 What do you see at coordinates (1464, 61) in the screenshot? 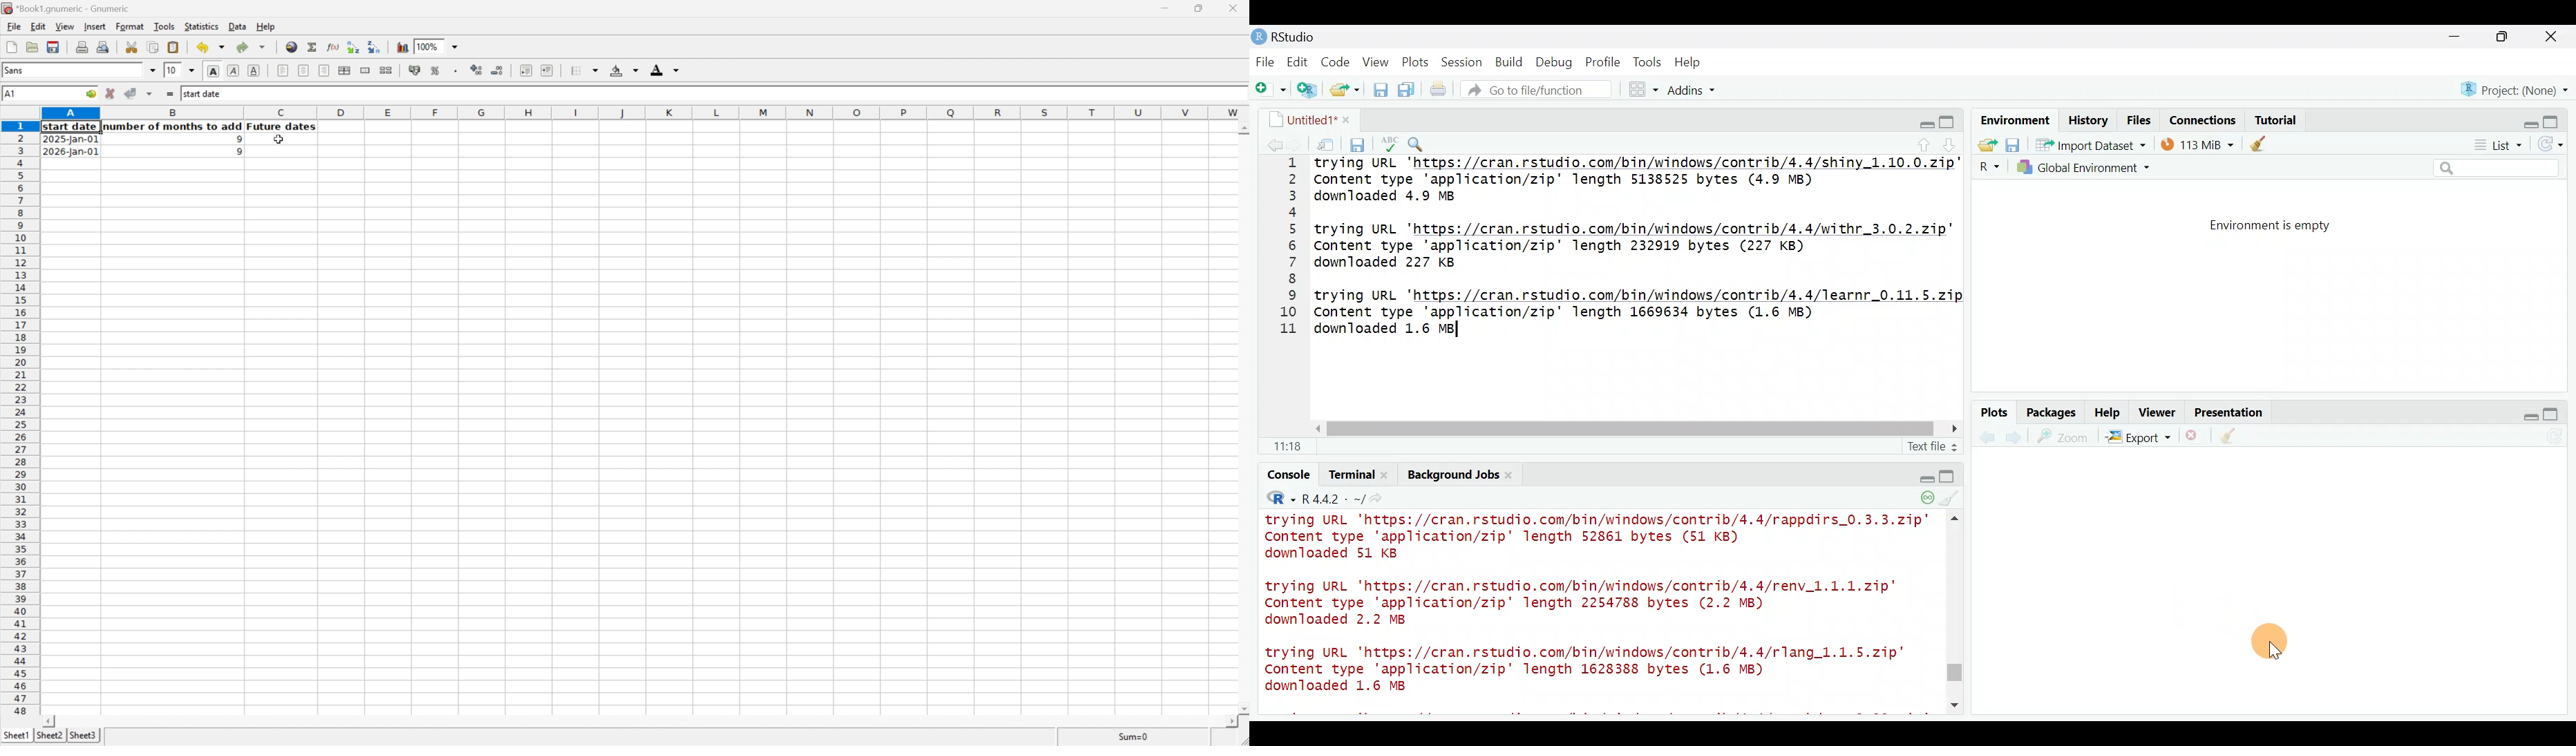
I see `Session` at bounding box center [1464, 61].